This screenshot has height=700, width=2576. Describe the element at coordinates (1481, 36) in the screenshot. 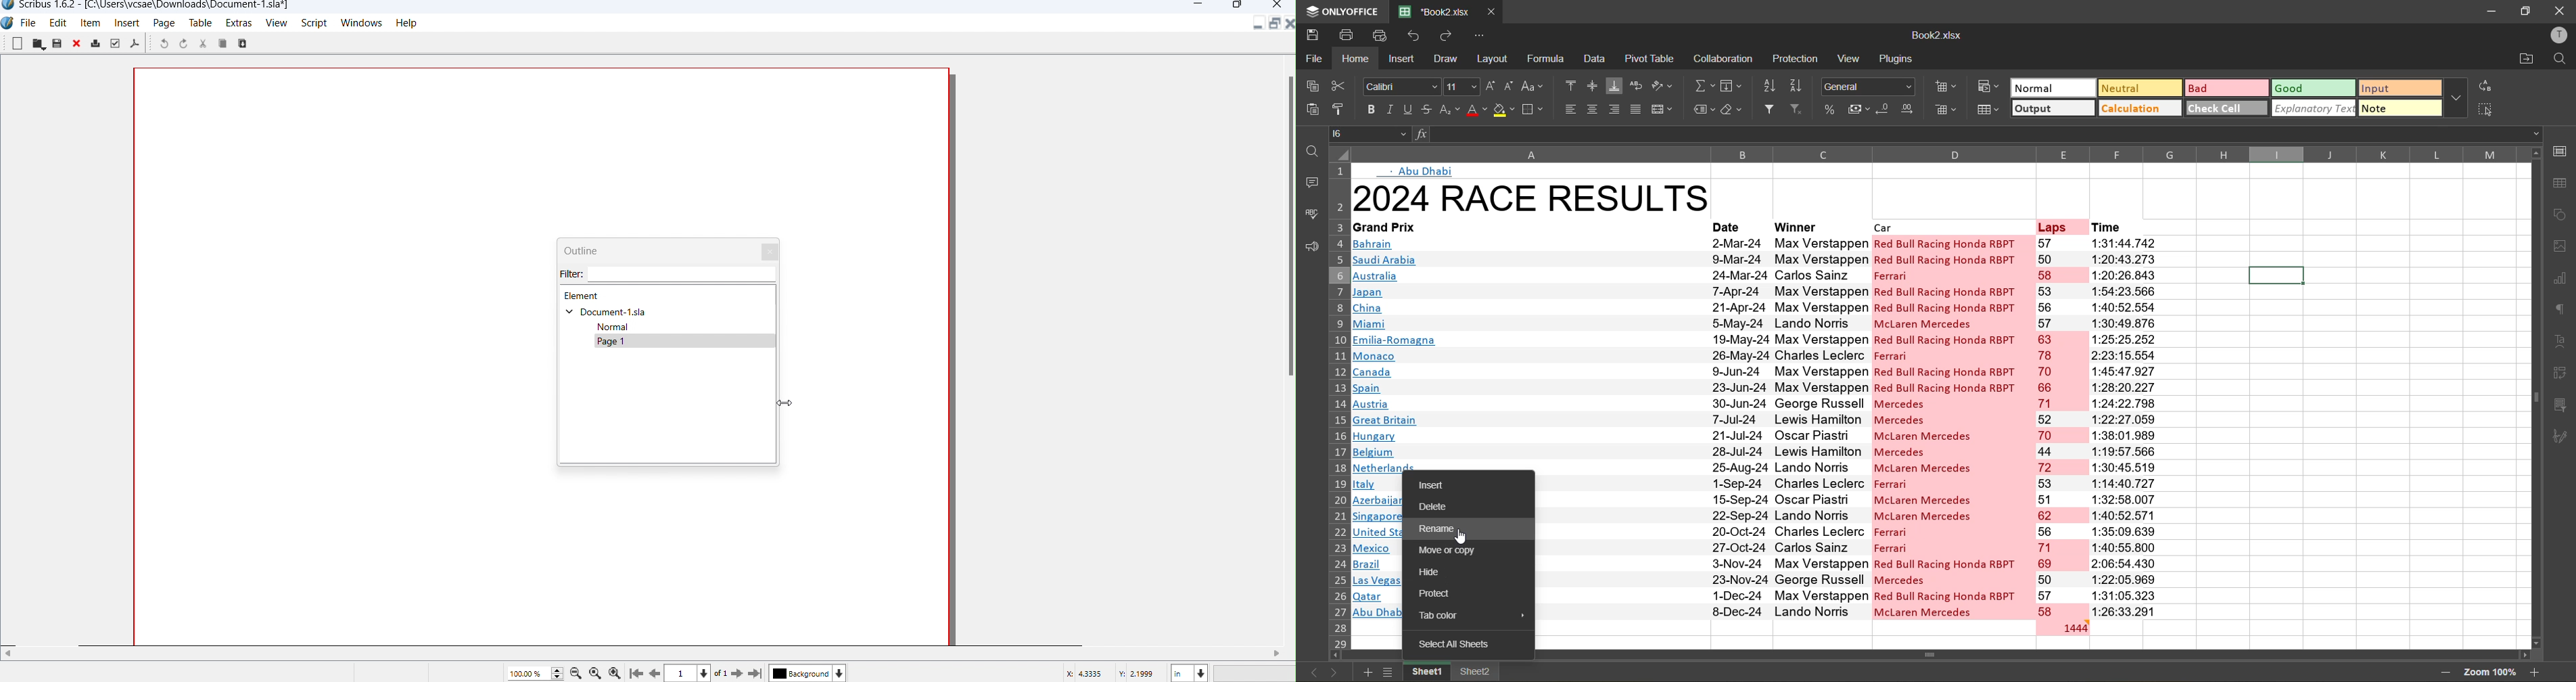

I see `customize quick access toolbar` at that location.